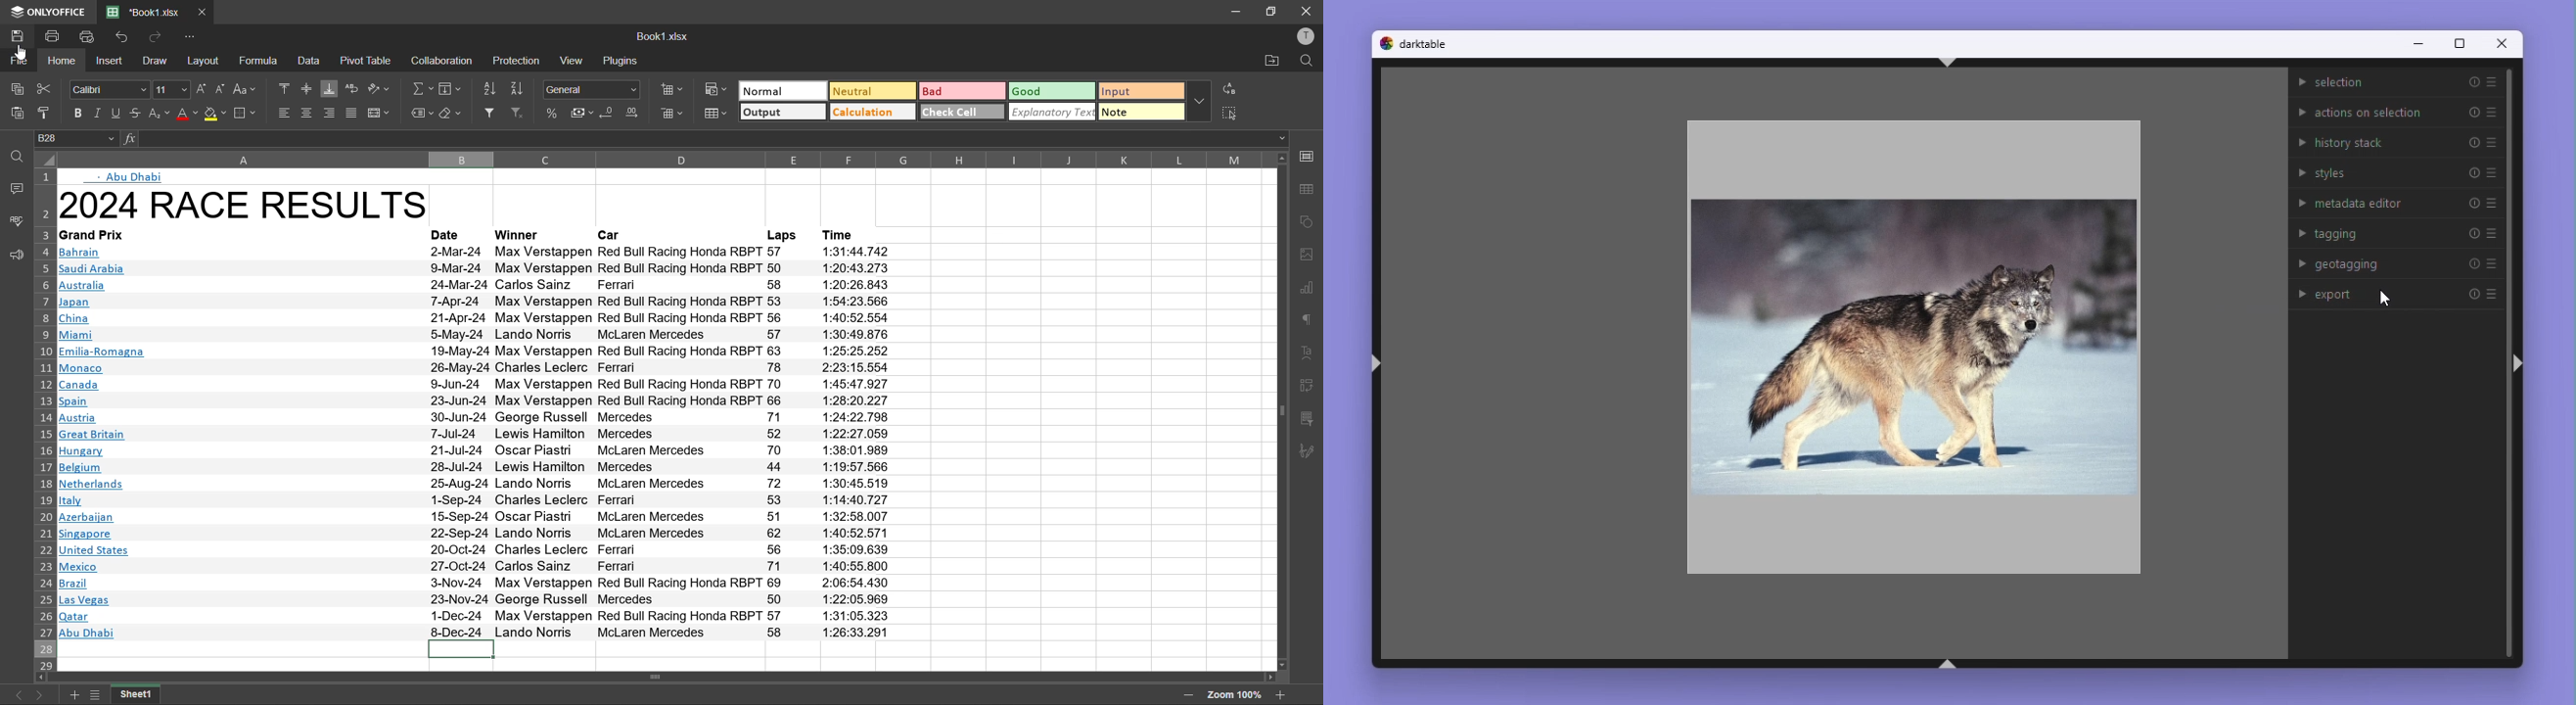  Describe the element at coordinates (1281, 408) in the screenshot. I see `vertical scrollbar` at that location.